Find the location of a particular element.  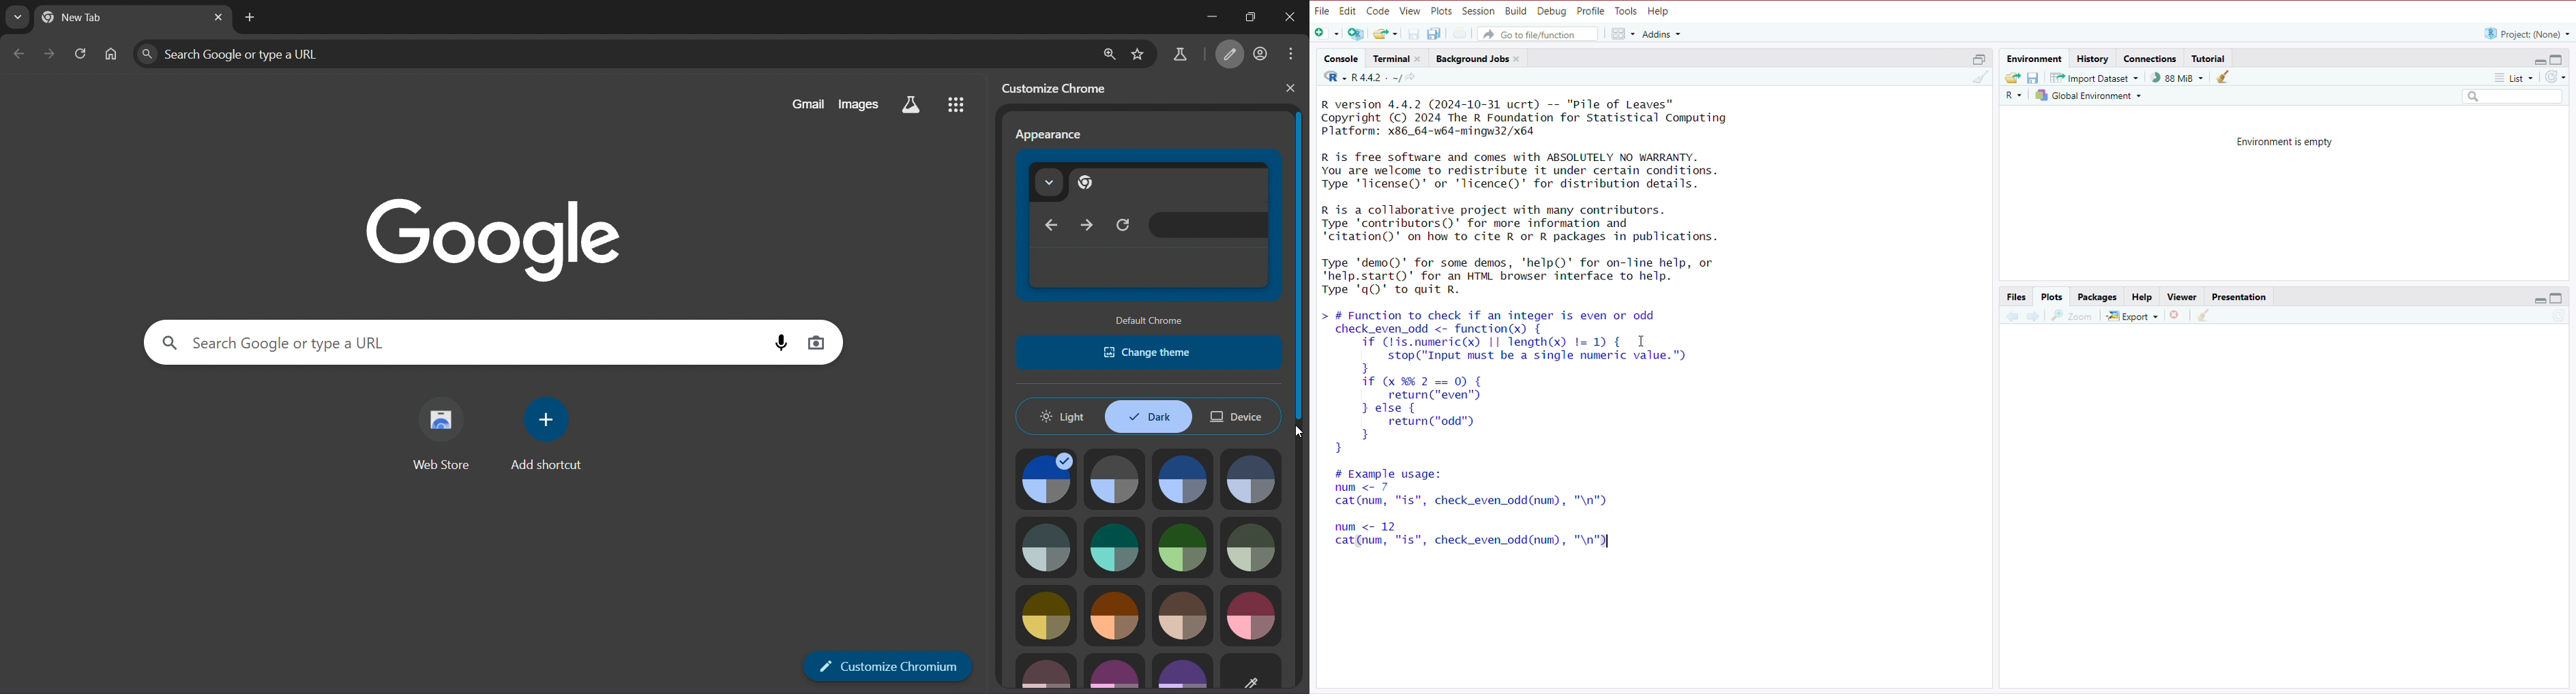

theme is located at coordinates (1252, 481).